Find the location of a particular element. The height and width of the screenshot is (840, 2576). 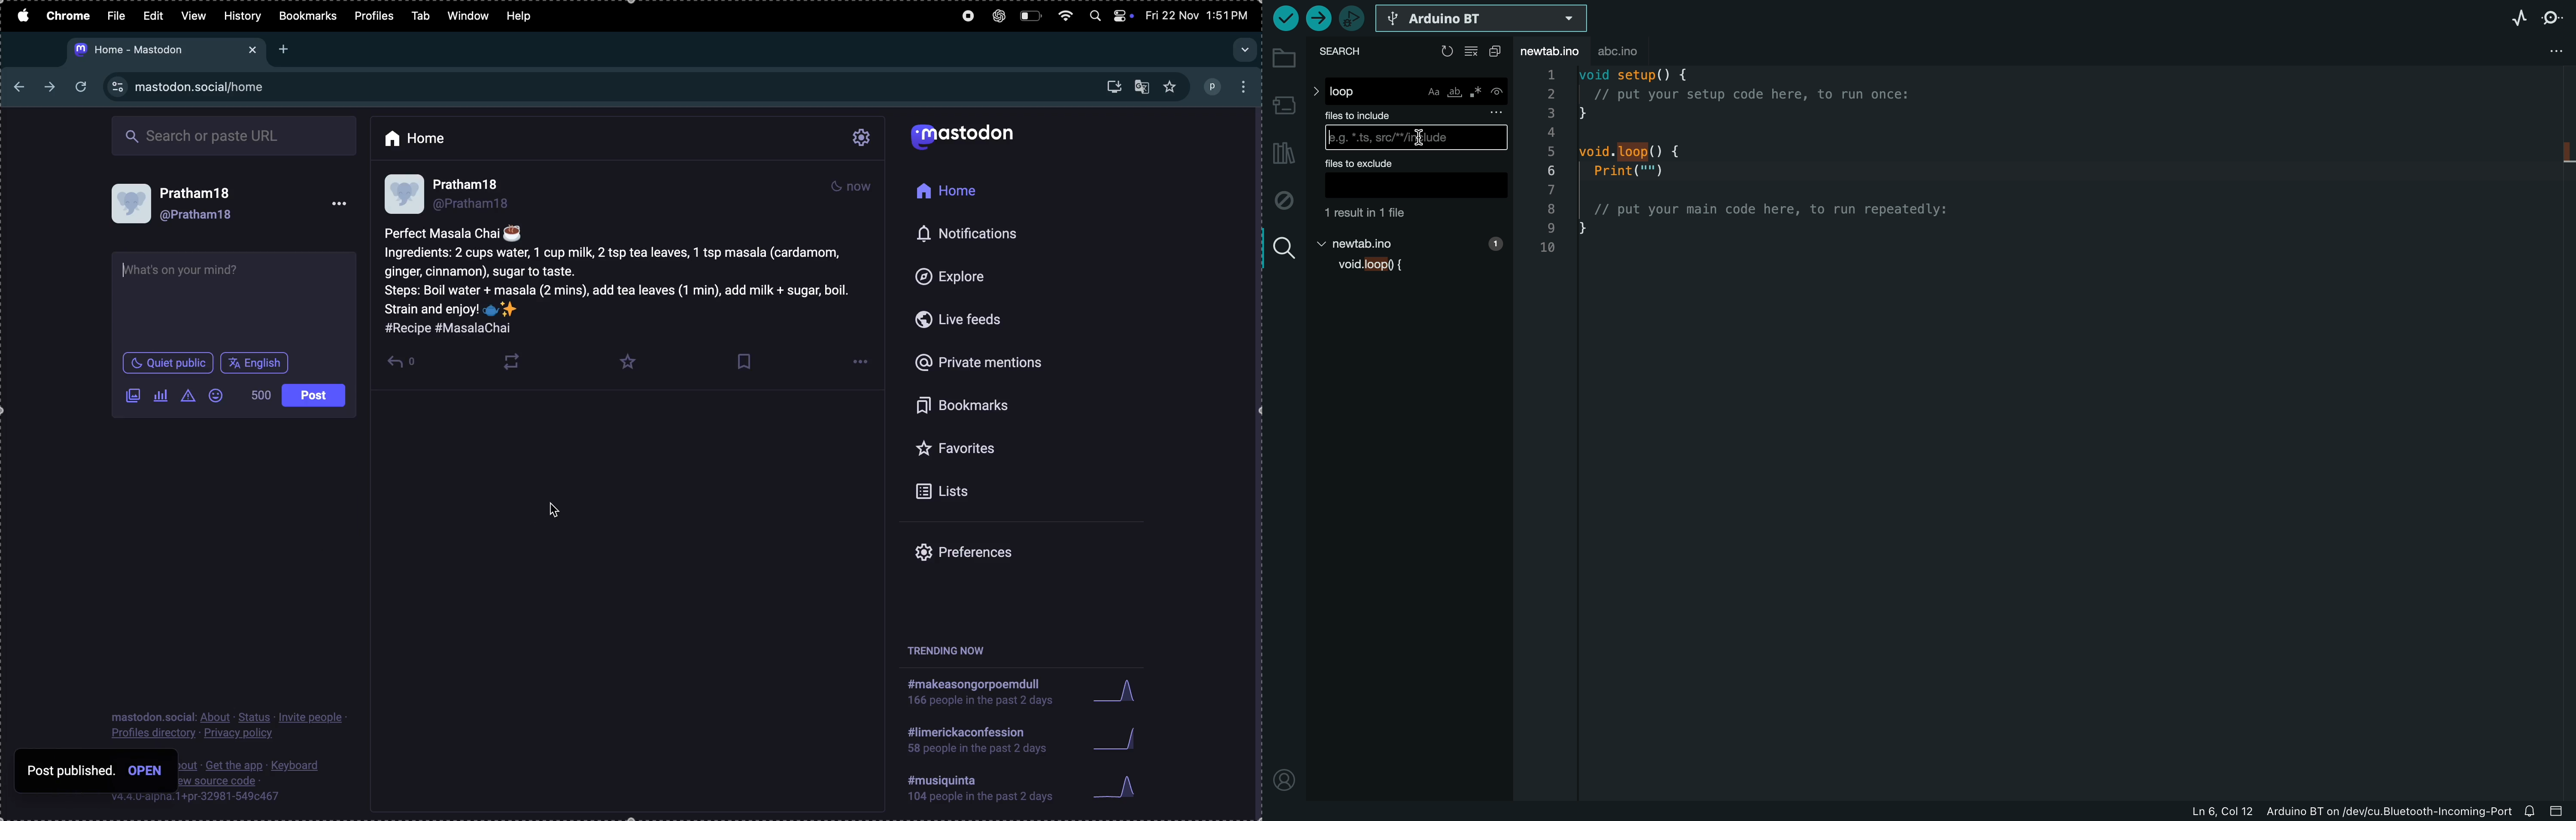

tab is located at coordinates (419, 15).